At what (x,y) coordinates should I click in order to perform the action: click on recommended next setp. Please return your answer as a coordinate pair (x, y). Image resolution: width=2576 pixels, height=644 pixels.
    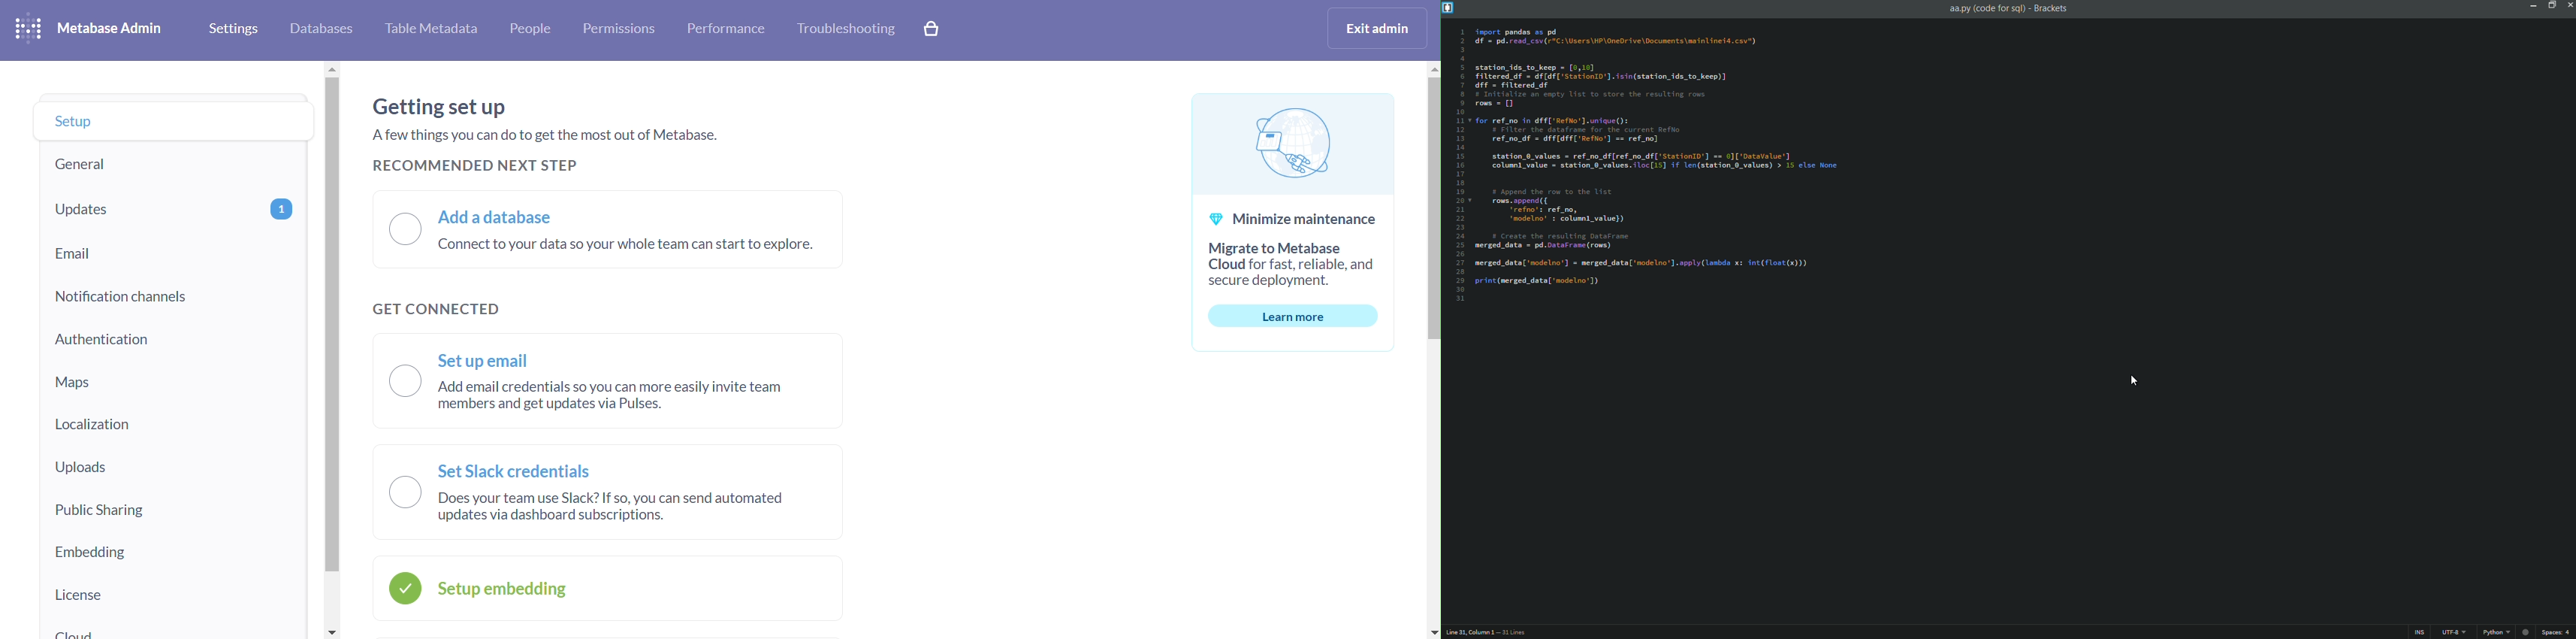
    Looking at the image, I should click on (478, 165).